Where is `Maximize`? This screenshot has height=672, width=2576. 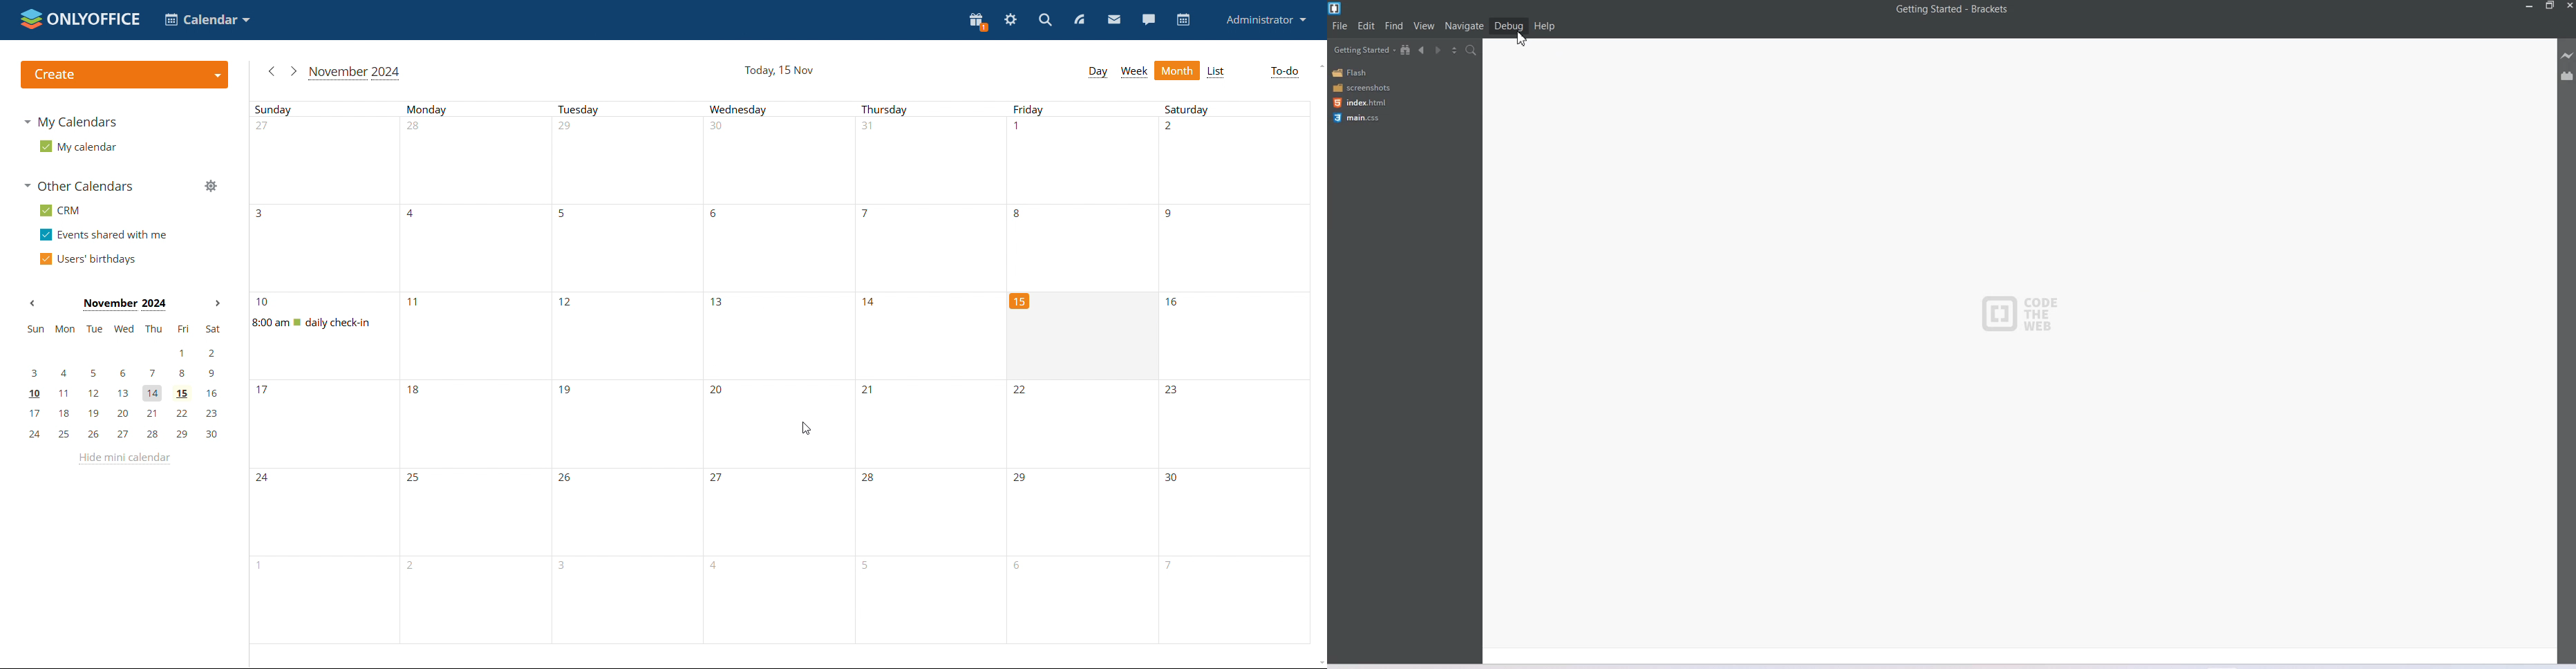
Maximize is located at coordinates (2551, 6).